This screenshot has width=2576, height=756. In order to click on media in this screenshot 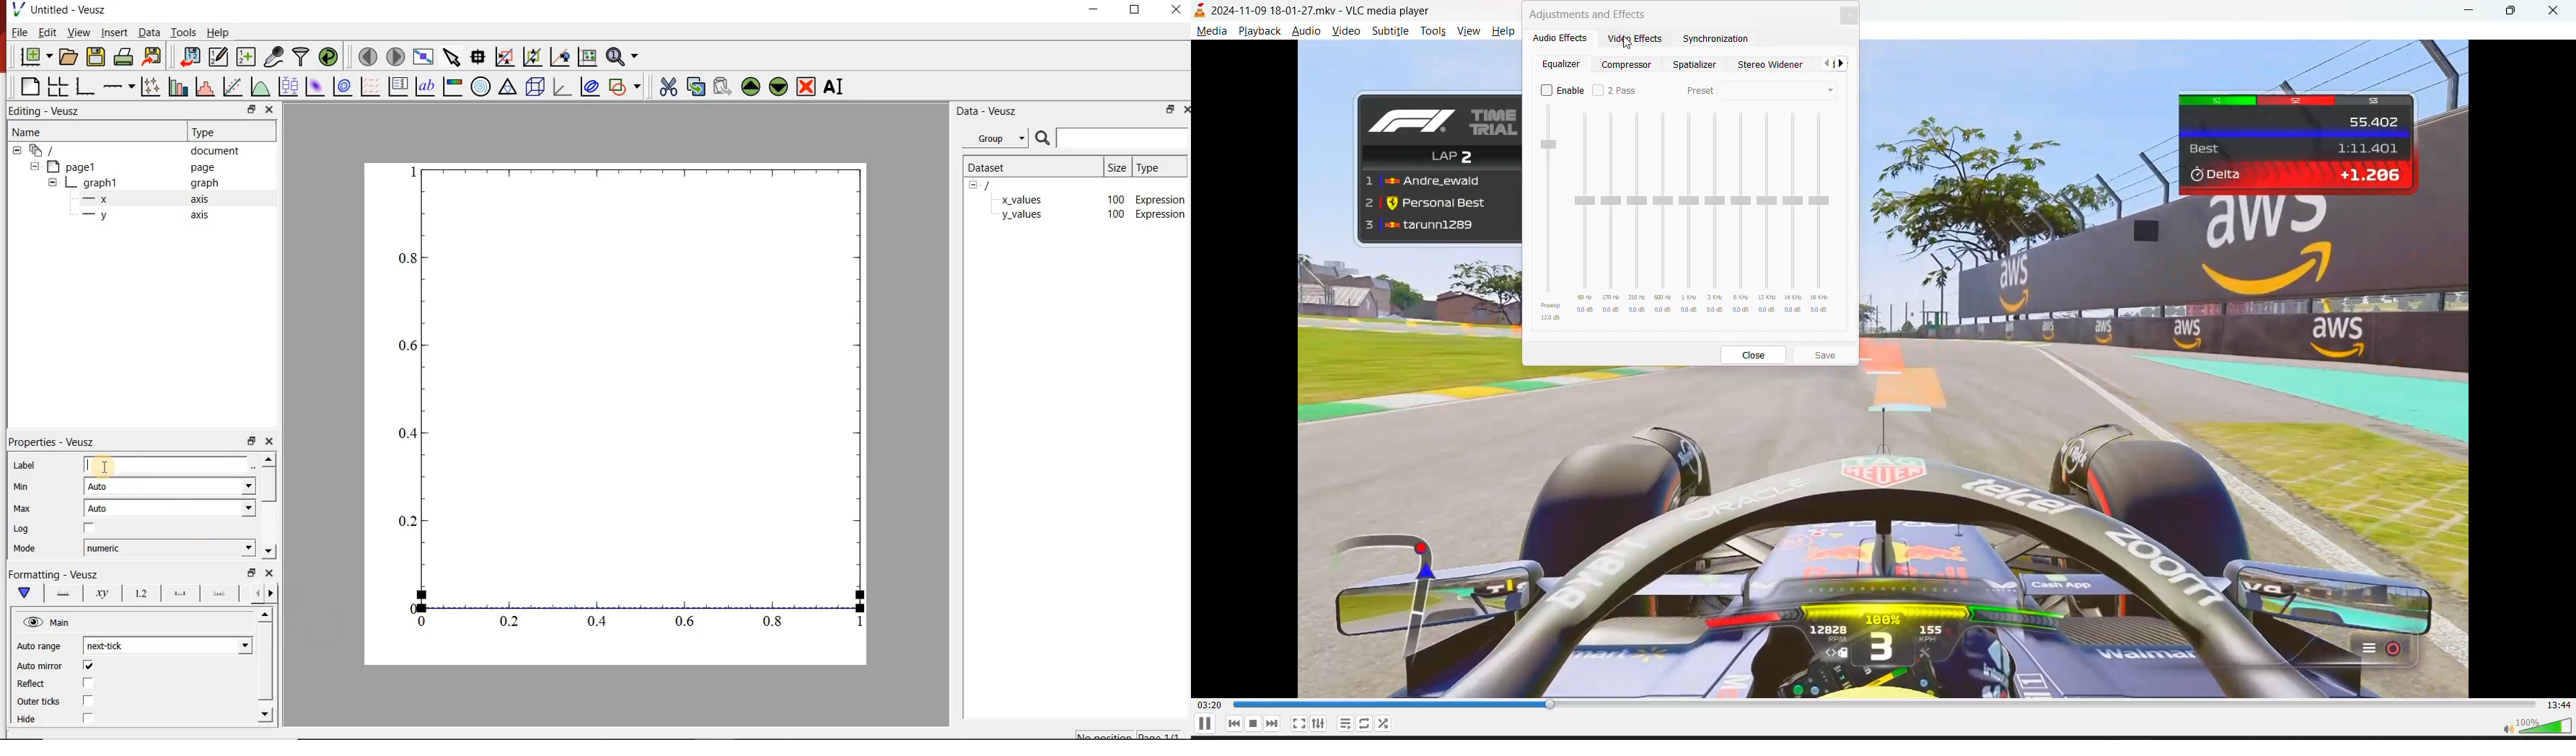, I will do `click(1209, 30)`.